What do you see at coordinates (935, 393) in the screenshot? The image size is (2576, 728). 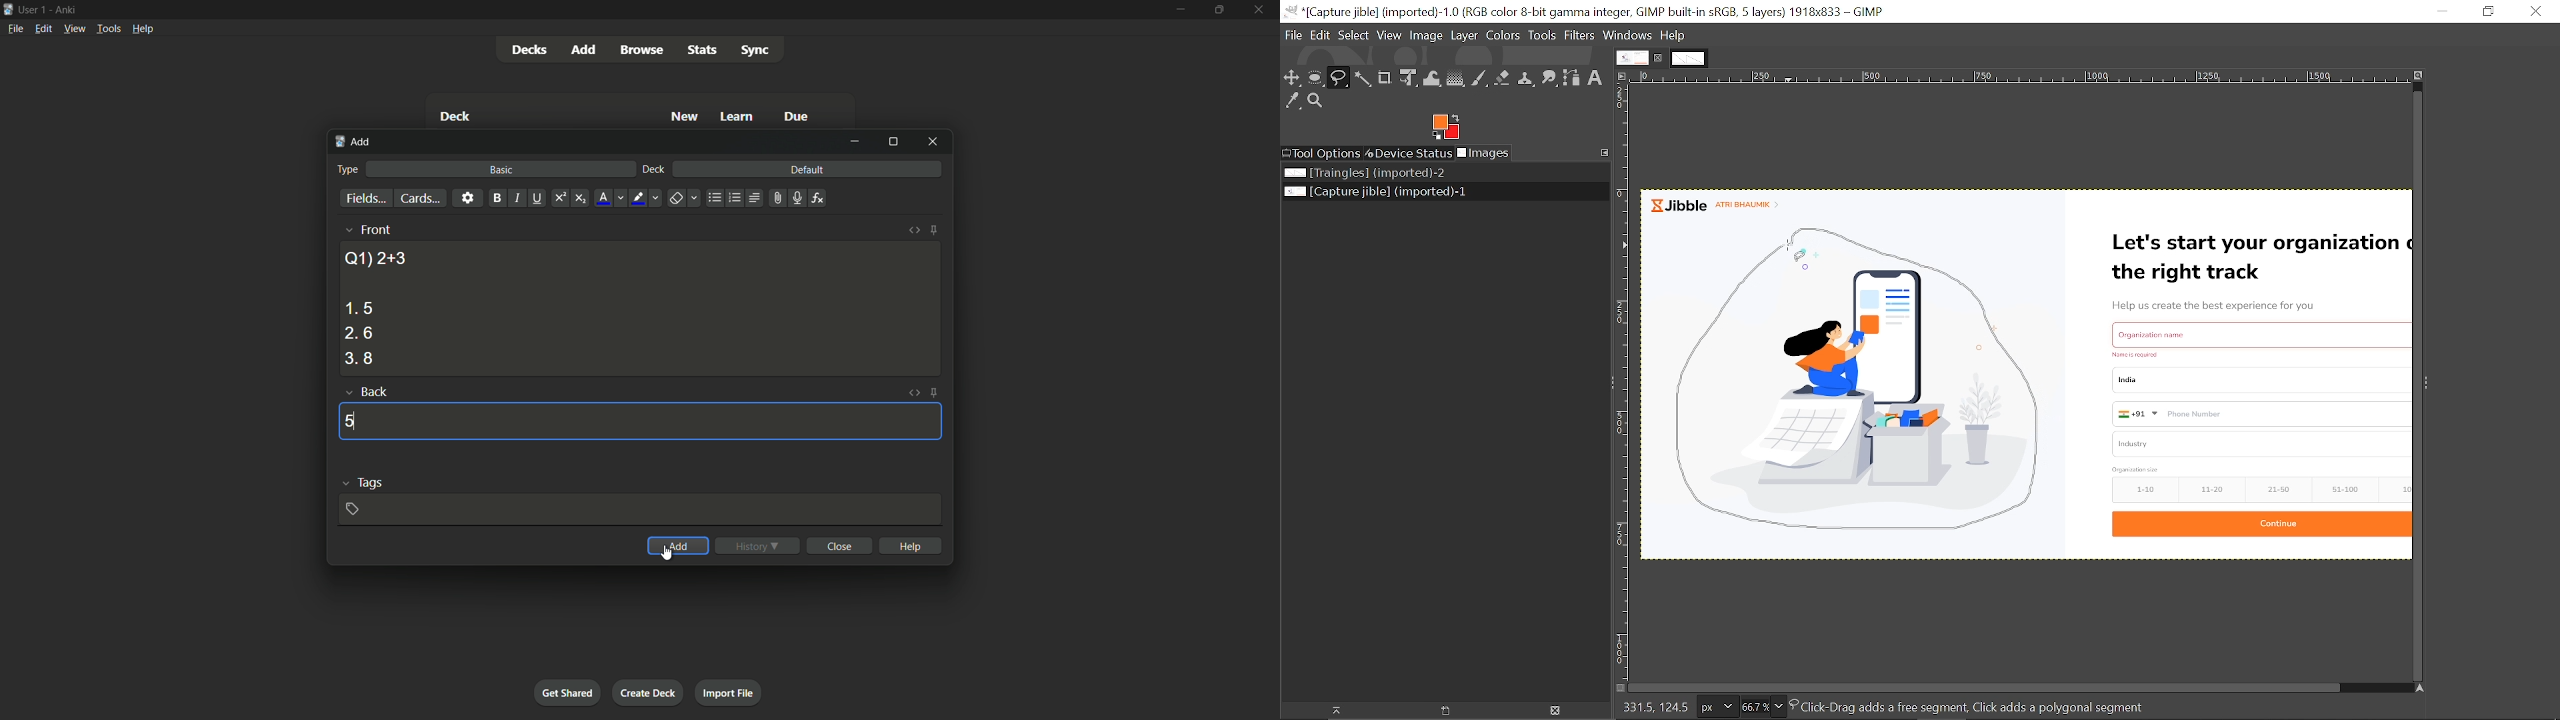 I see `toggle sticky` at bounding box center [935, 393].